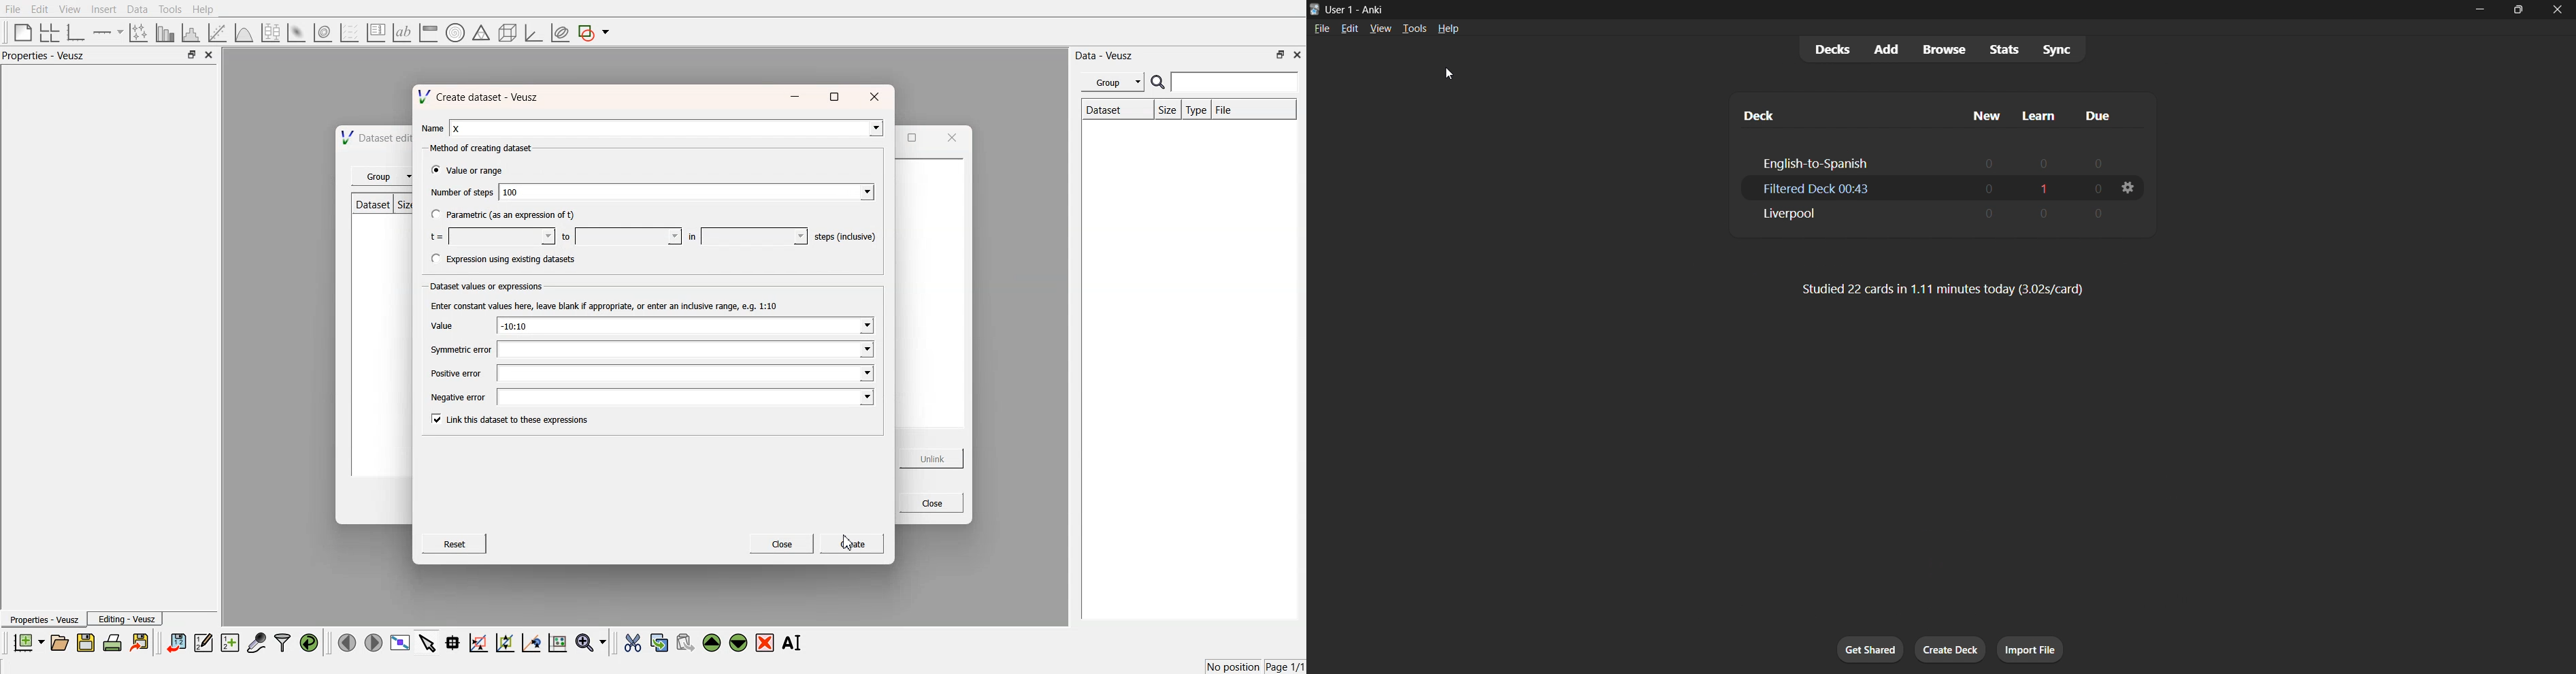 The height and width of the screenshot is (700, 2576). Describe the element at coordinates (102, 10) in the screenshot. I see `Insert` at that location.